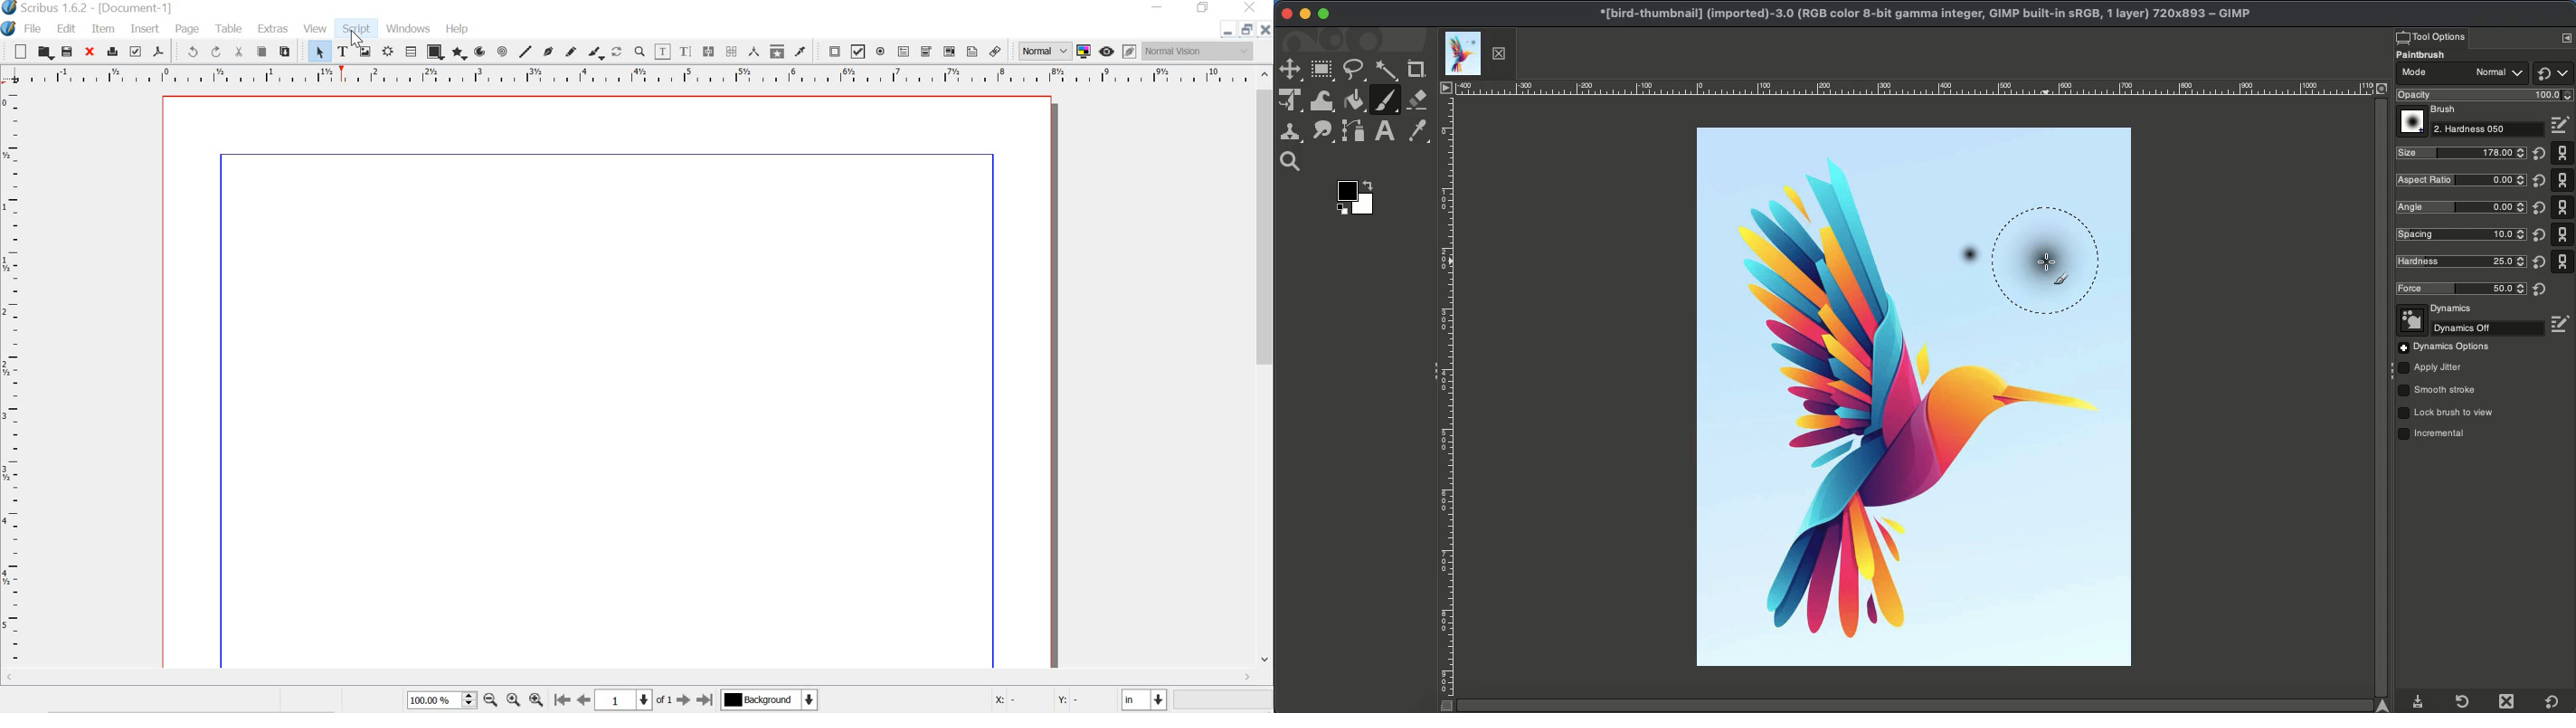  I want to click on GIMP project, so click(1924, 14).